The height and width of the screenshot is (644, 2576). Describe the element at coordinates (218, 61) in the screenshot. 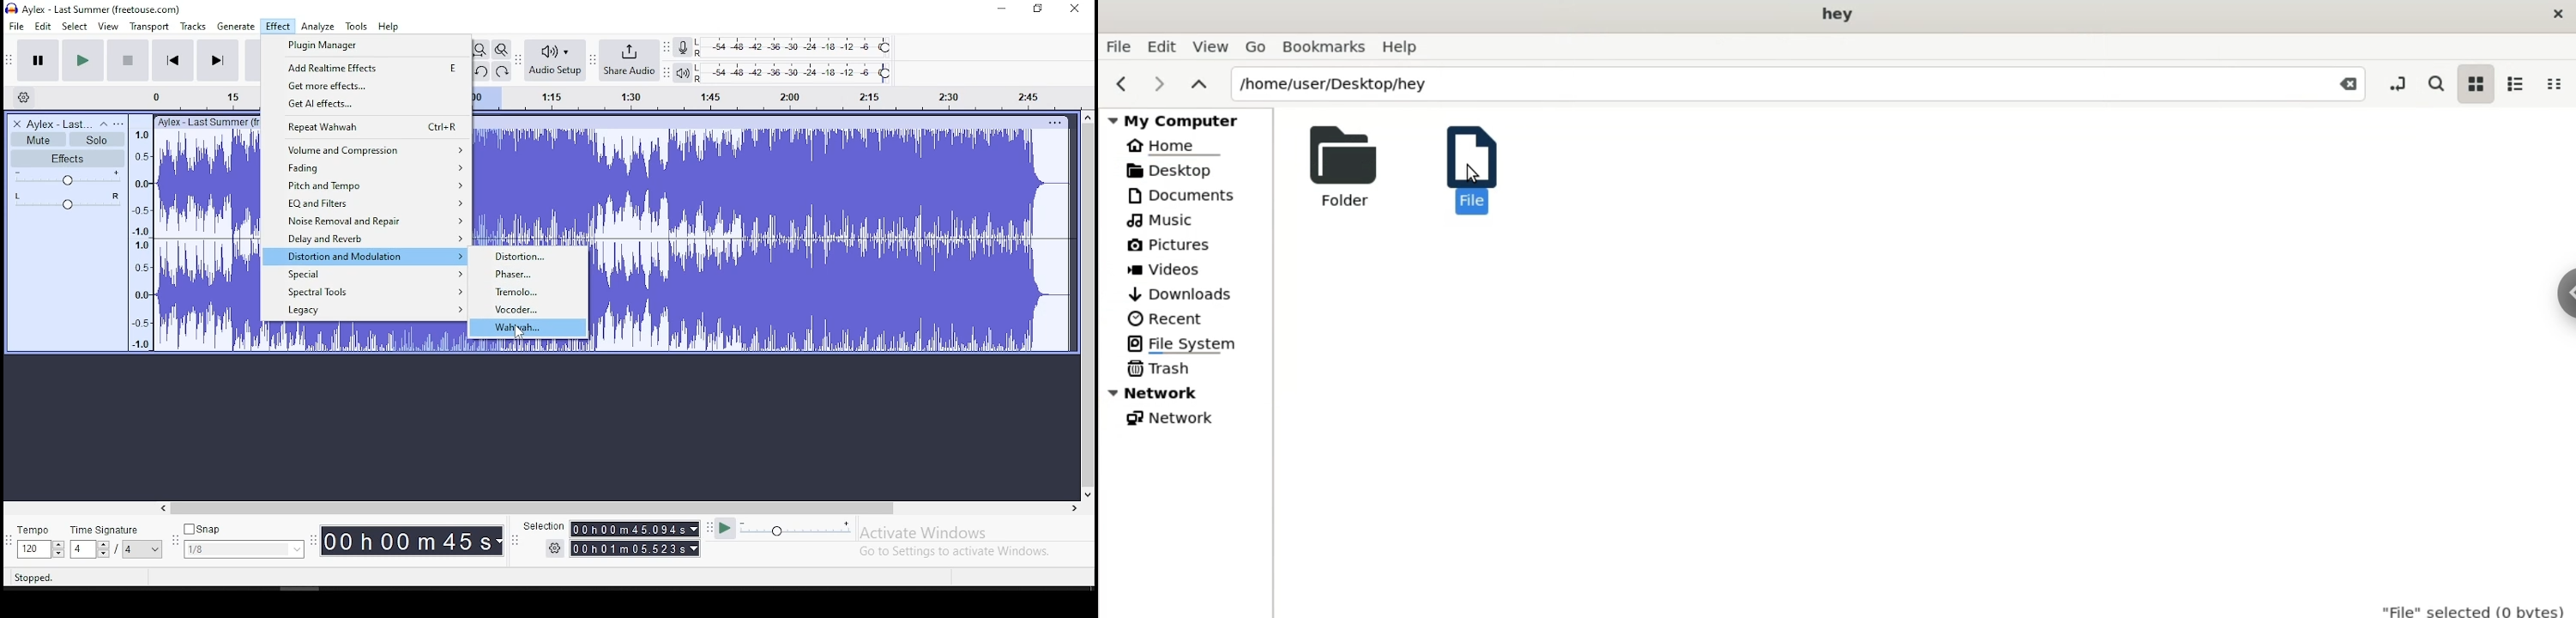

I see `skip to end` at that location.